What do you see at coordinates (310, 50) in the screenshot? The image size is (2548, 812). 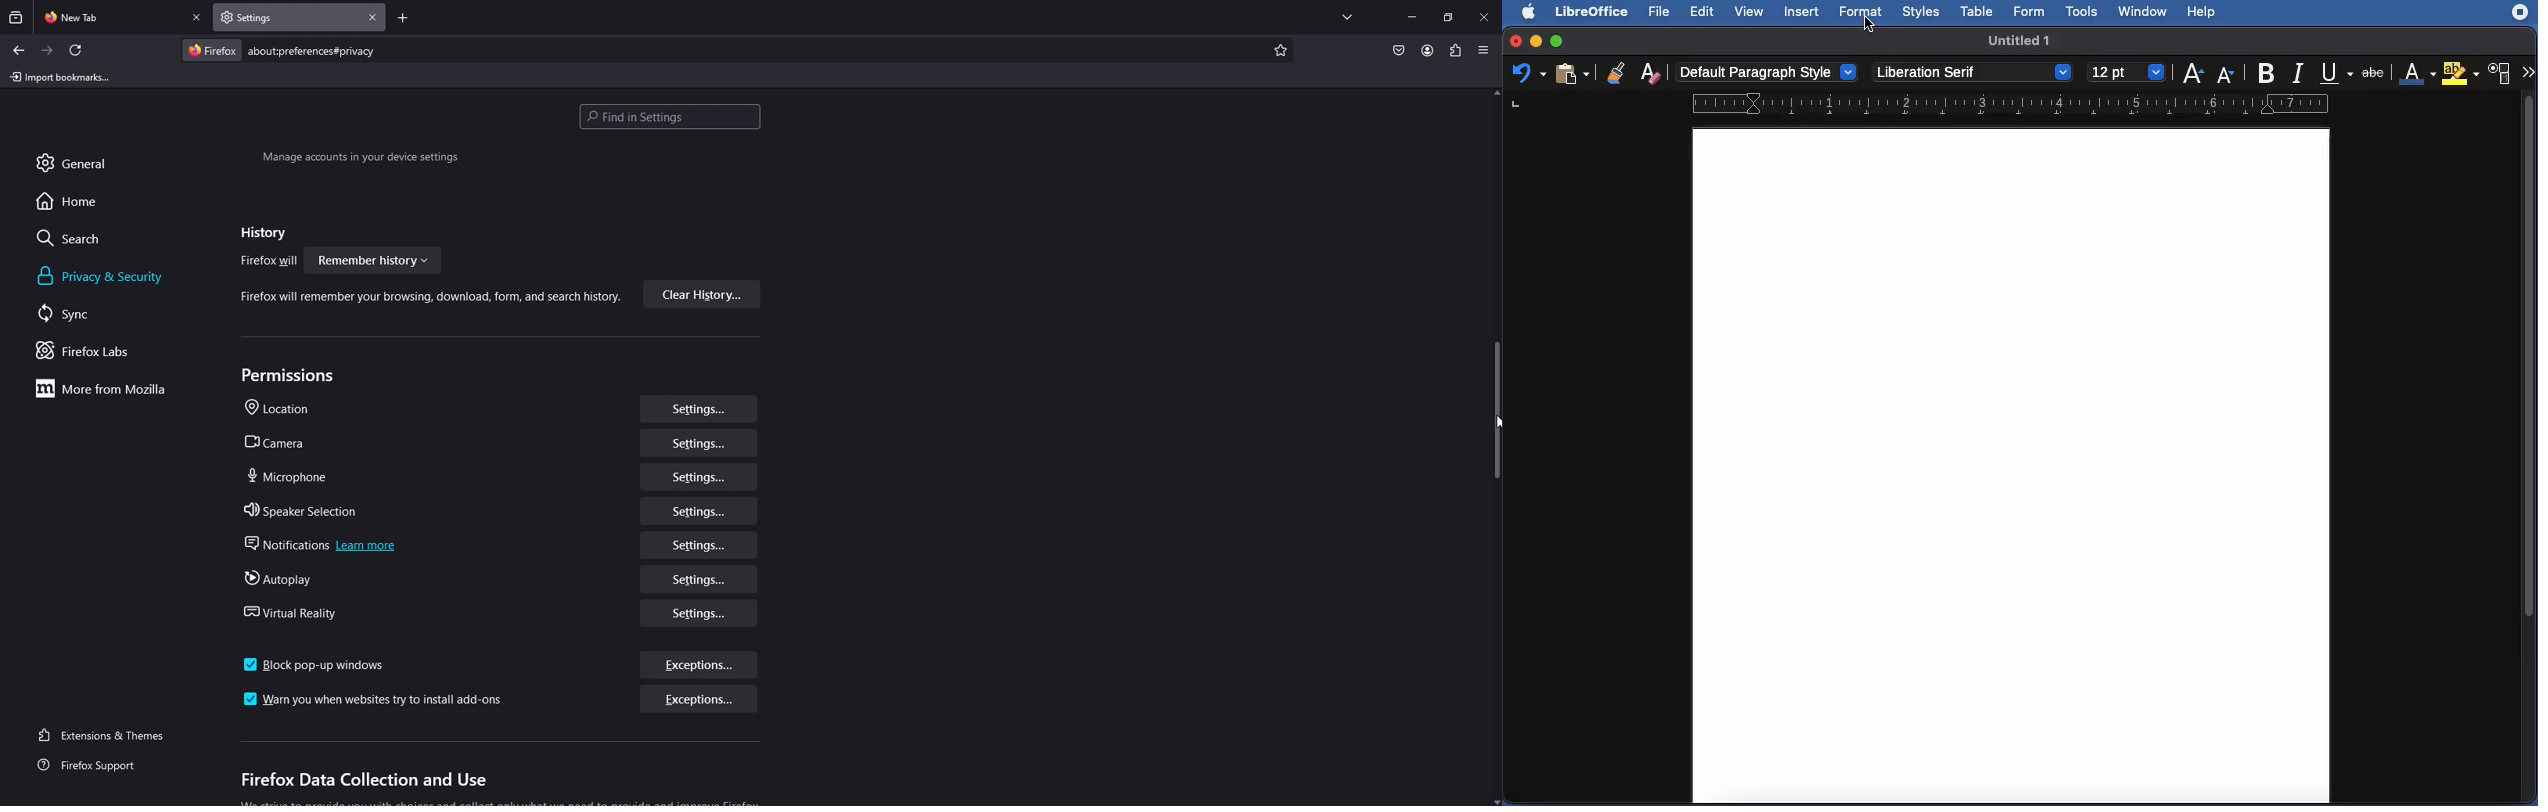 I see `search bar: about preferences#privacy` at bounding box center [310, 50].